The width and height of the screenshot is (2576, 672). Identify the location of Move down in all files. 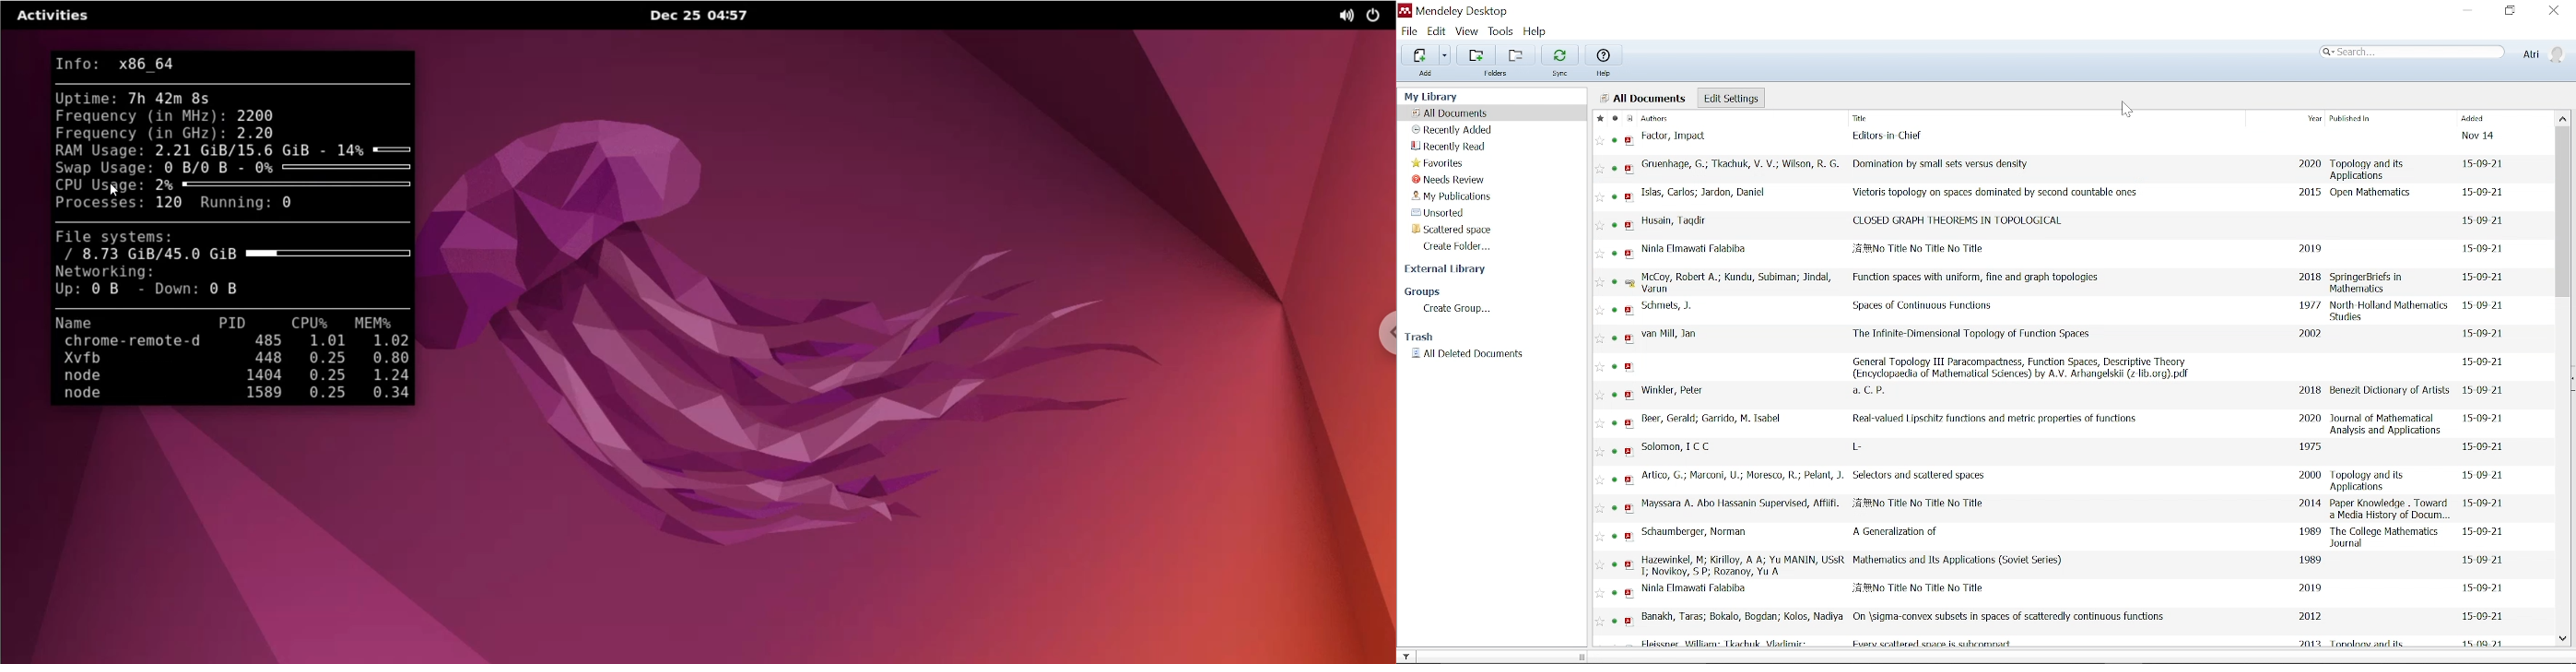
(2563, 638).